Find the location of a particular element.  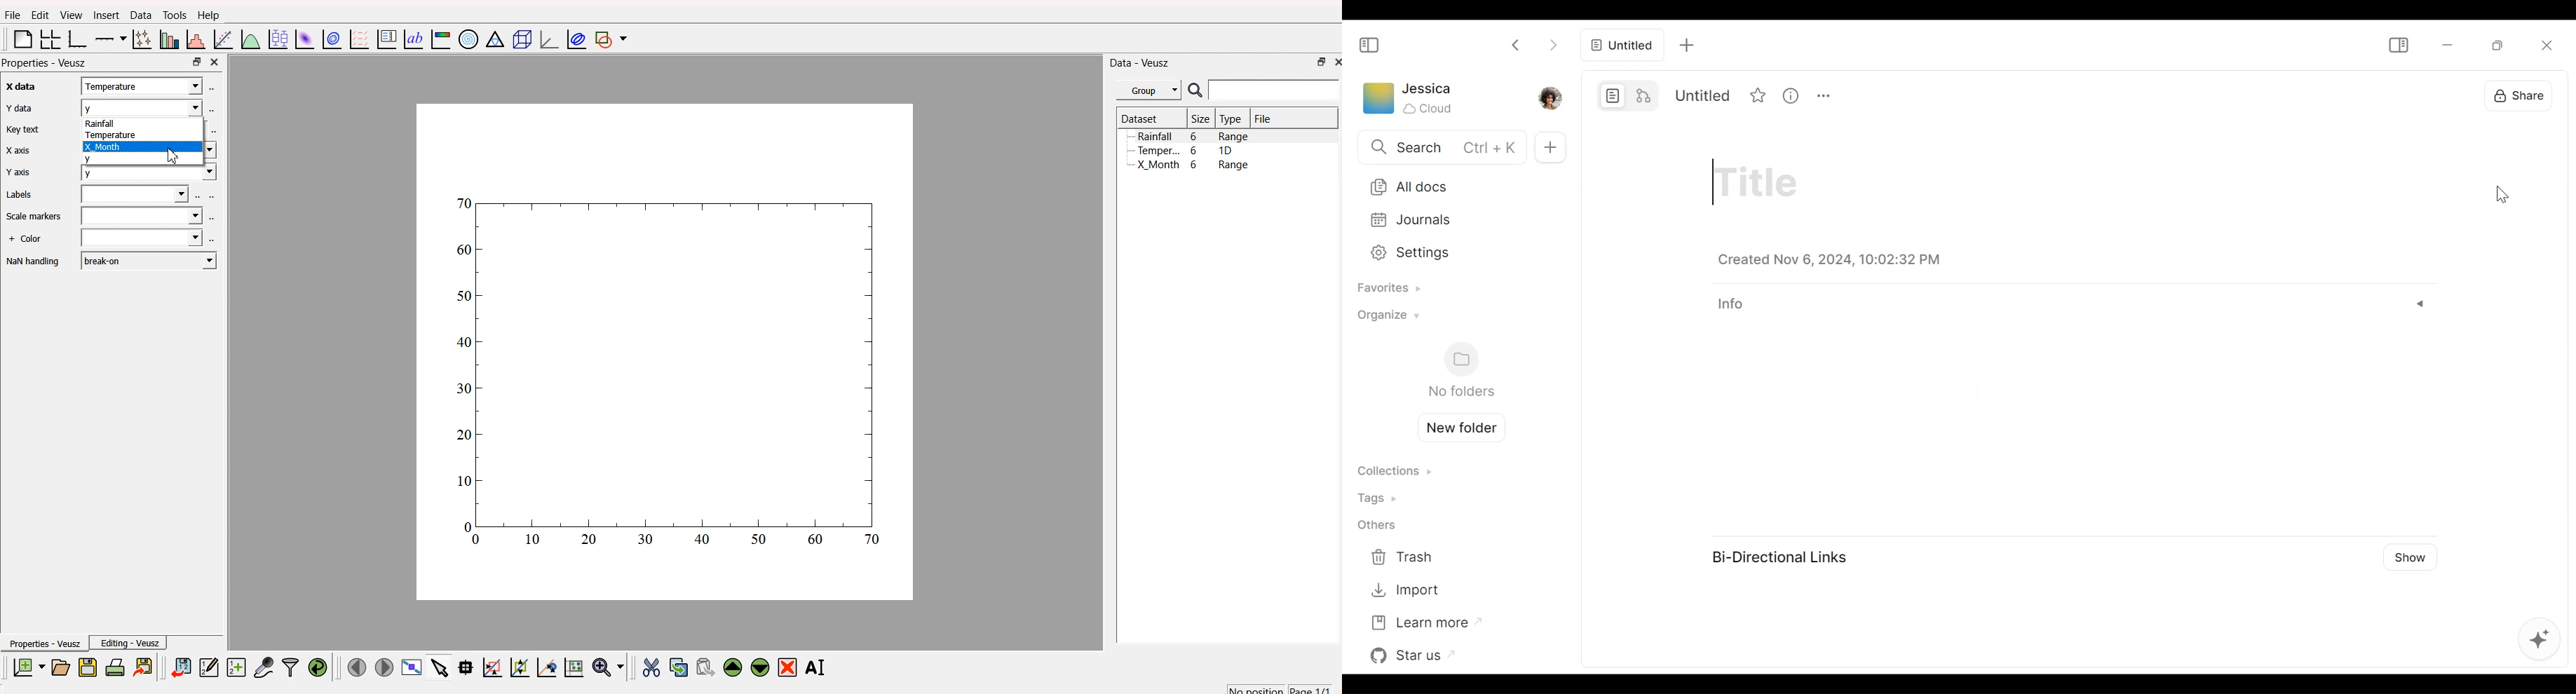

y is located at coordinates (147, 107).